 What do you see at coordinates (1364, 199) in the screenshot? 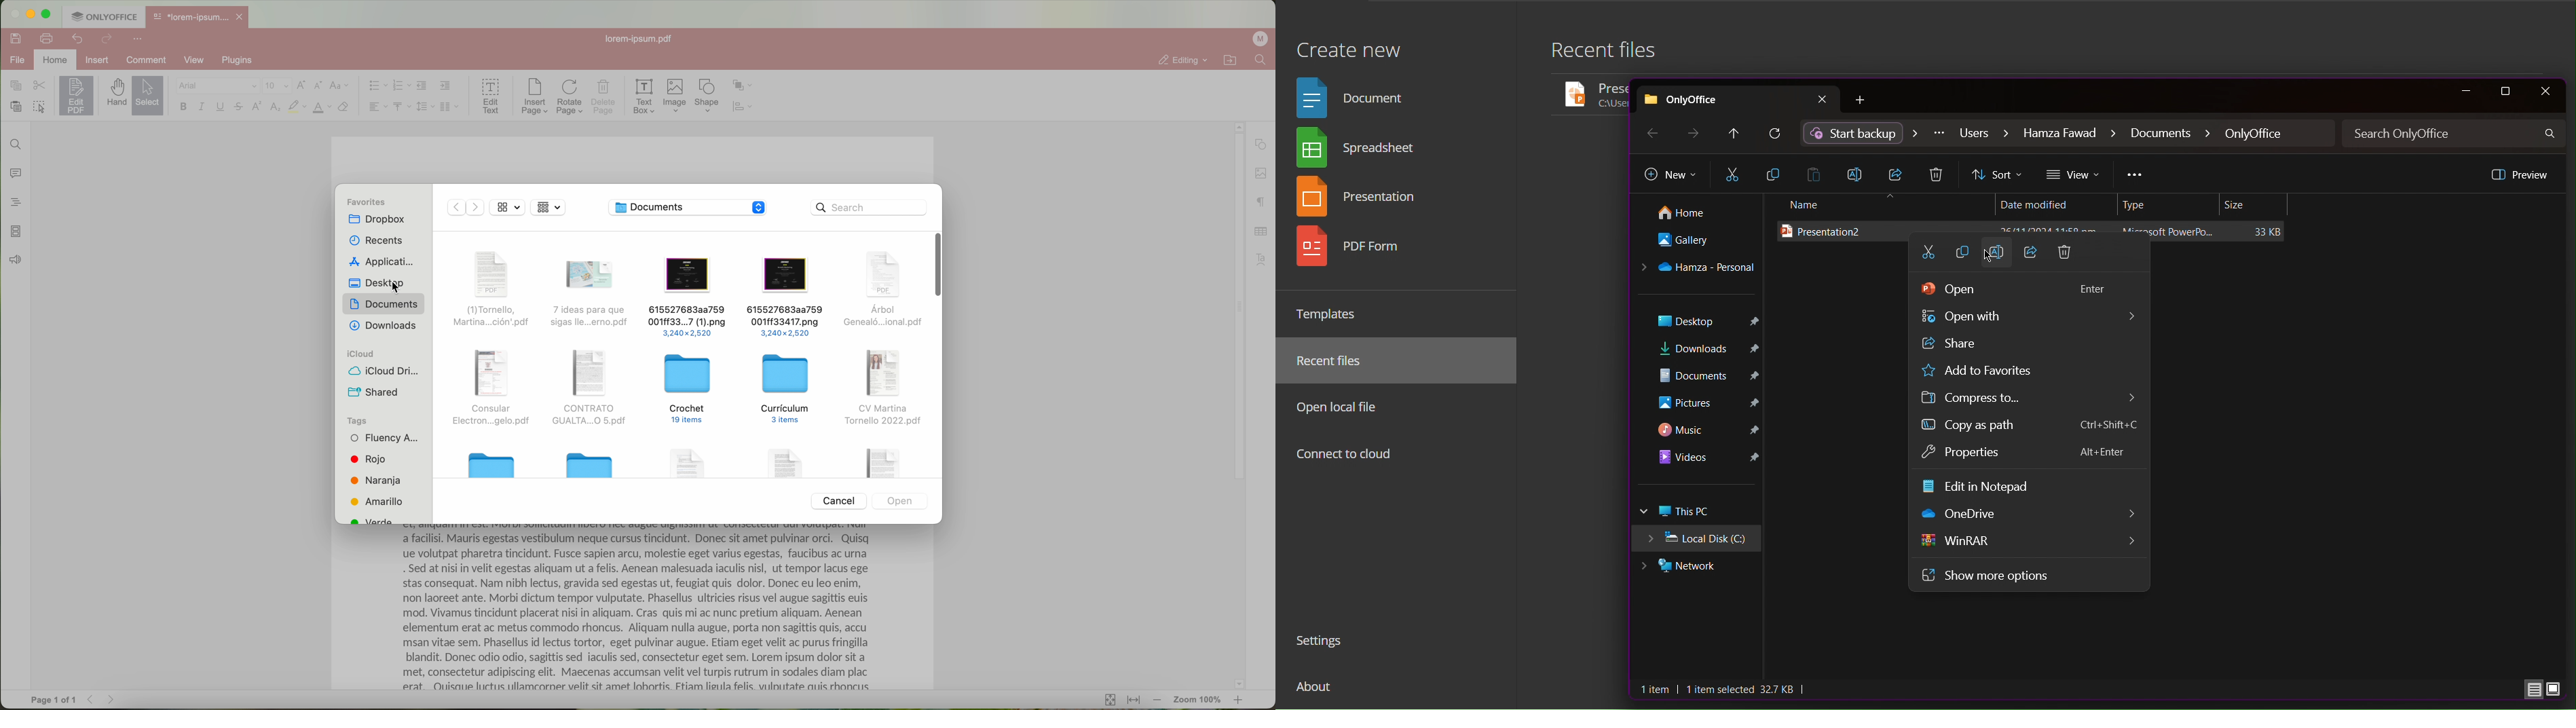
I see `Presentation` at bounding box center [1364, 199].